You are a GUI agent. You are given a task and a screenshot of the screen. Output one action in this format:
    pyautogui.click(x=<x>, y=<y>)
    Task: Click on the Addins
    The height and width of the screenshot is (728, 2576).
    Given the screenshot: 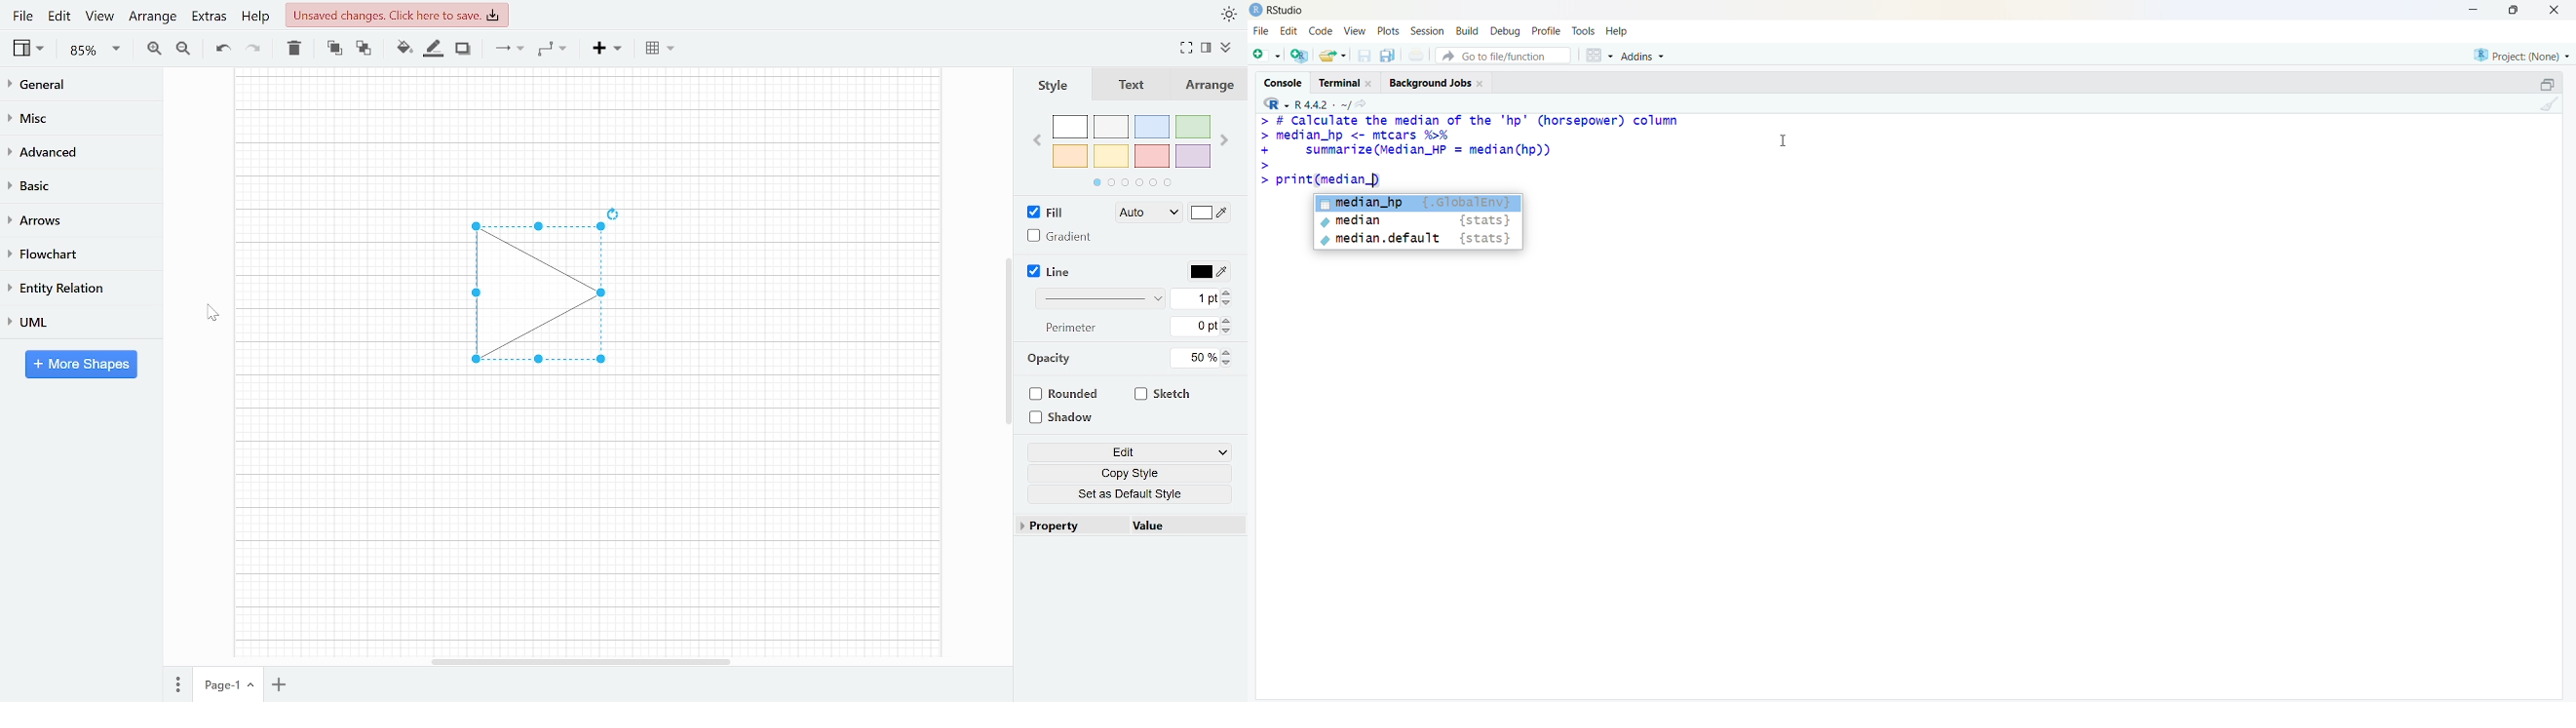 What is the action you would take?
    pyautogui.click(x=1643, y=55)
    